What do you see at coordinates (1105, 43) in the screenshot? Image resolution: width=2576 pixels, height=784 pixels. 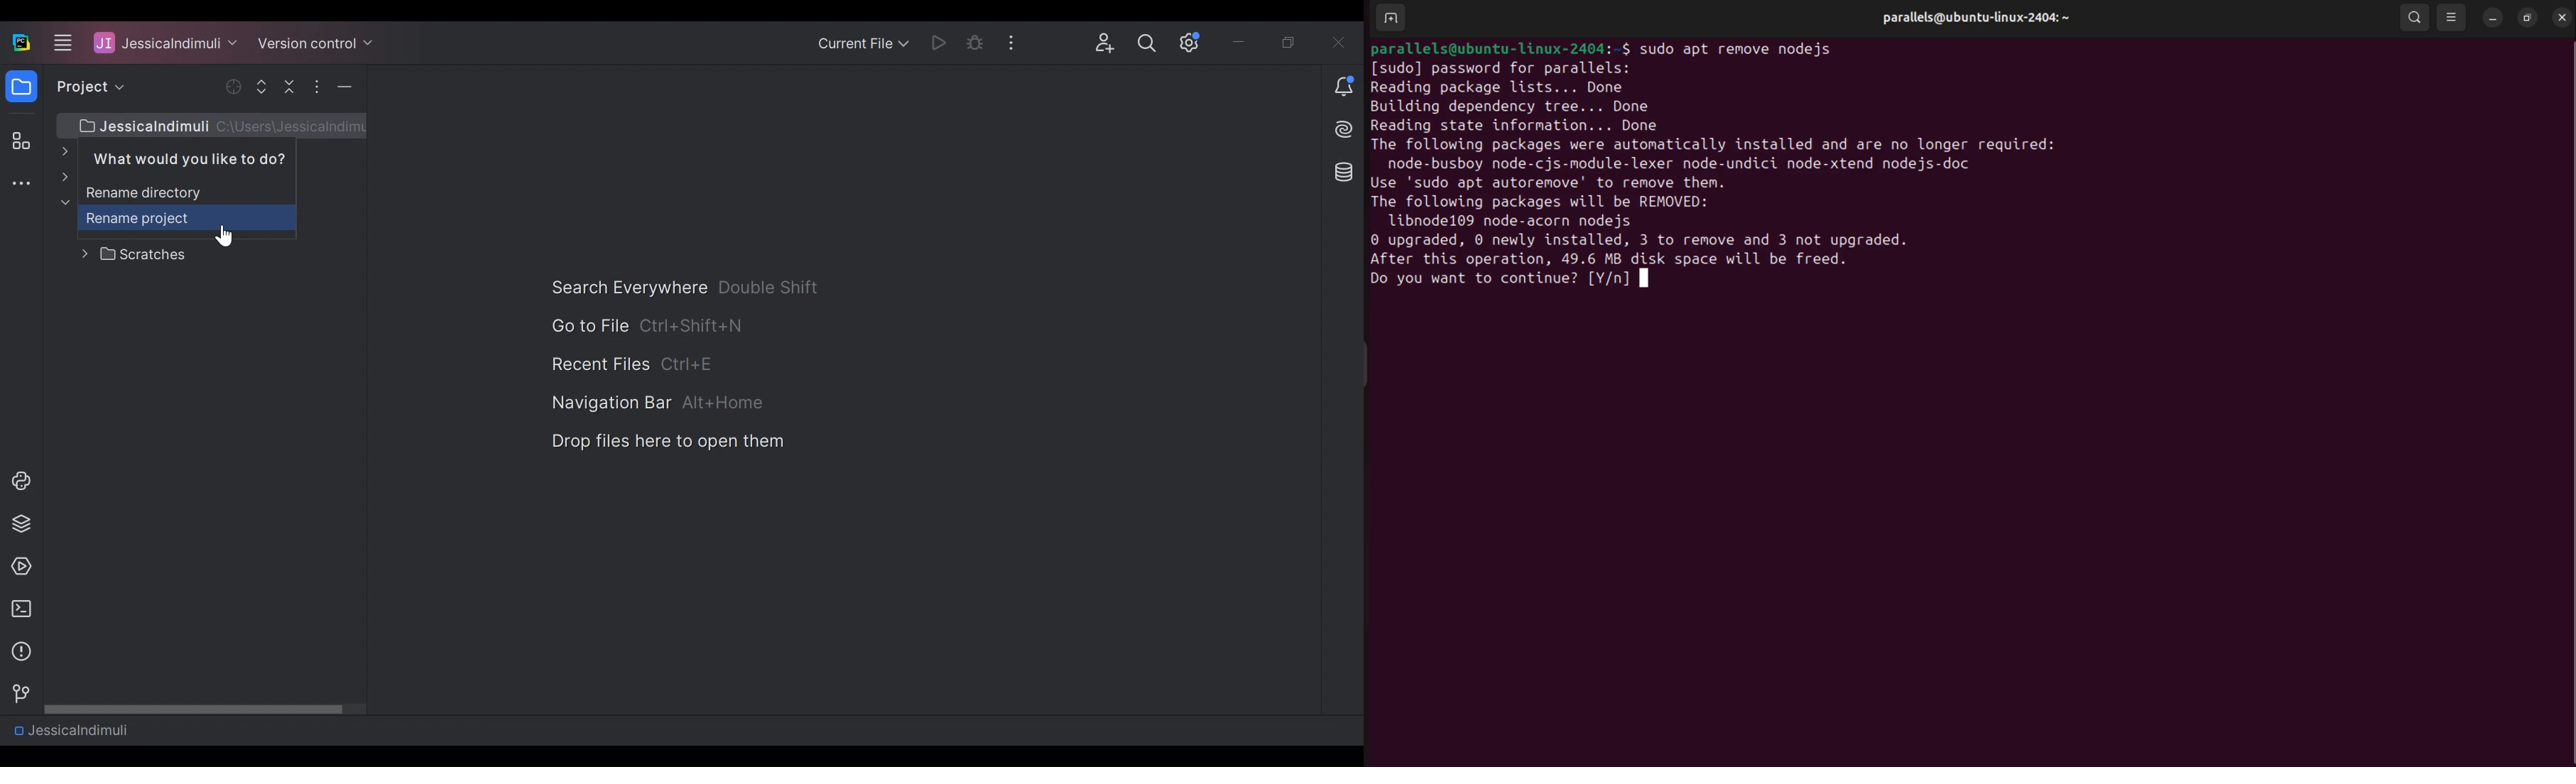 I see `Code with Me` at bounding box center [1105, 43].